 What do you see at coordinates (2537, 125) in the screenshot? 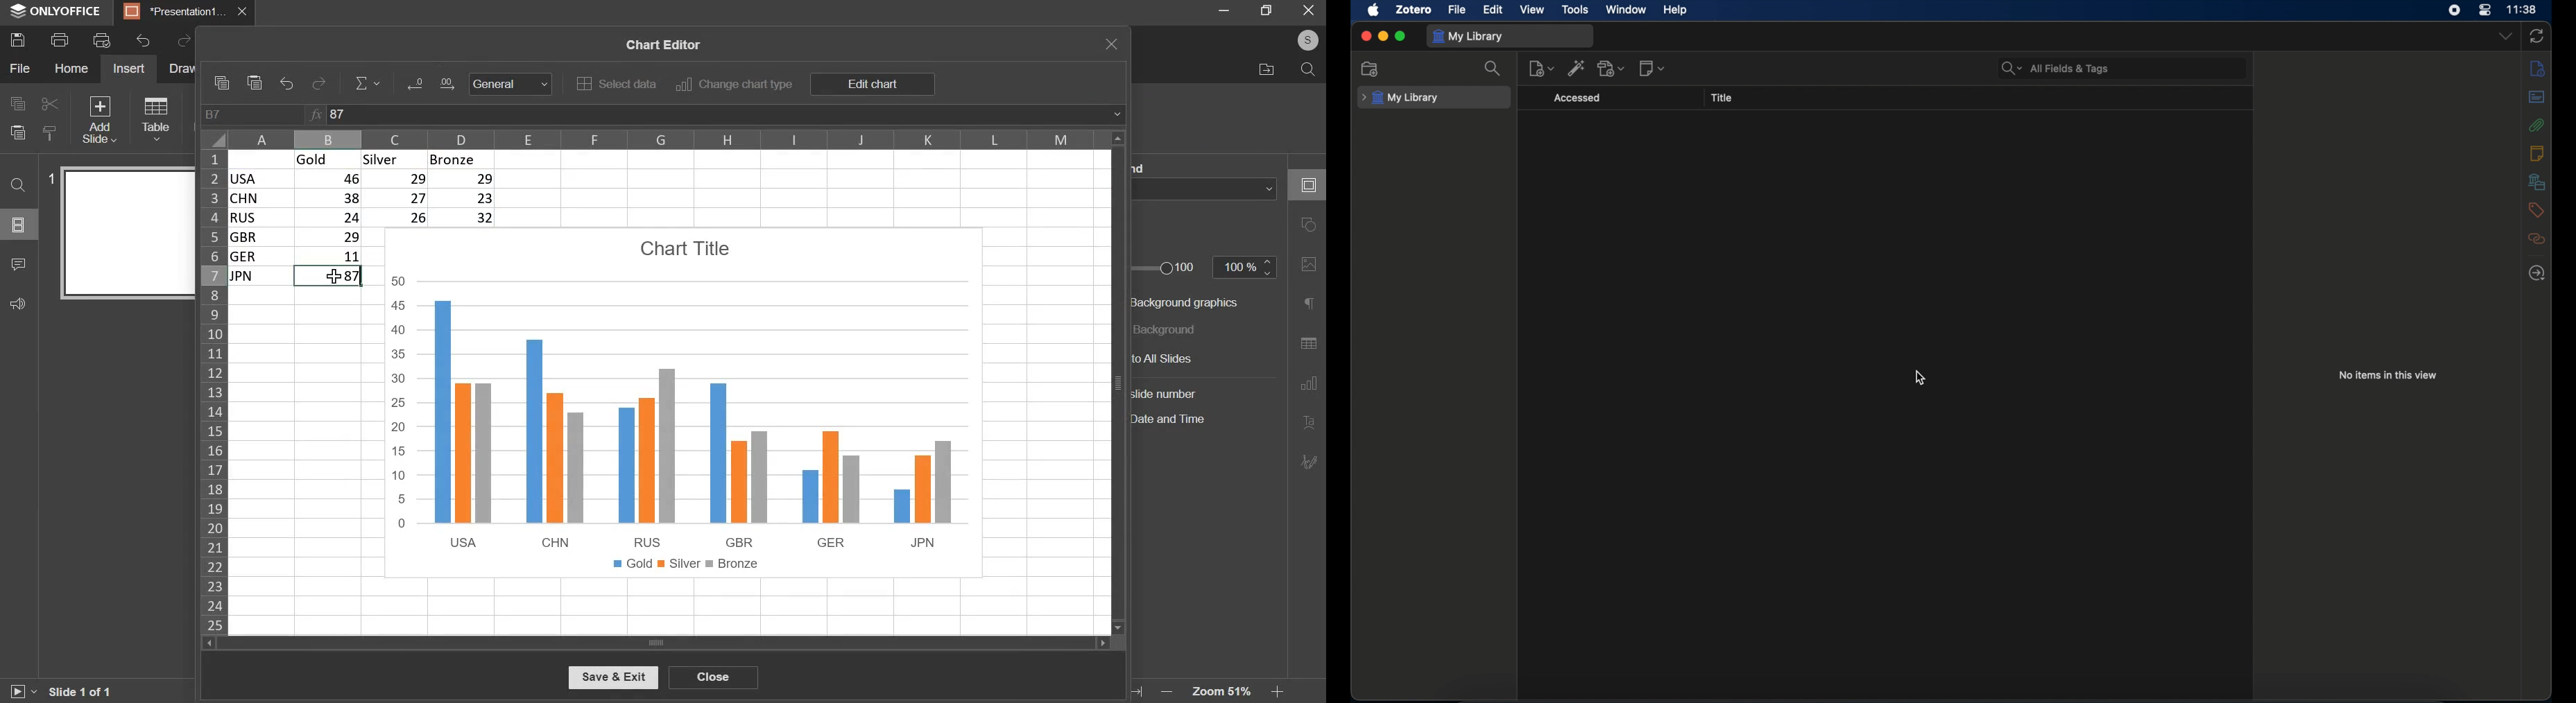
I see `attachments` at bounding box center [2537, 125].